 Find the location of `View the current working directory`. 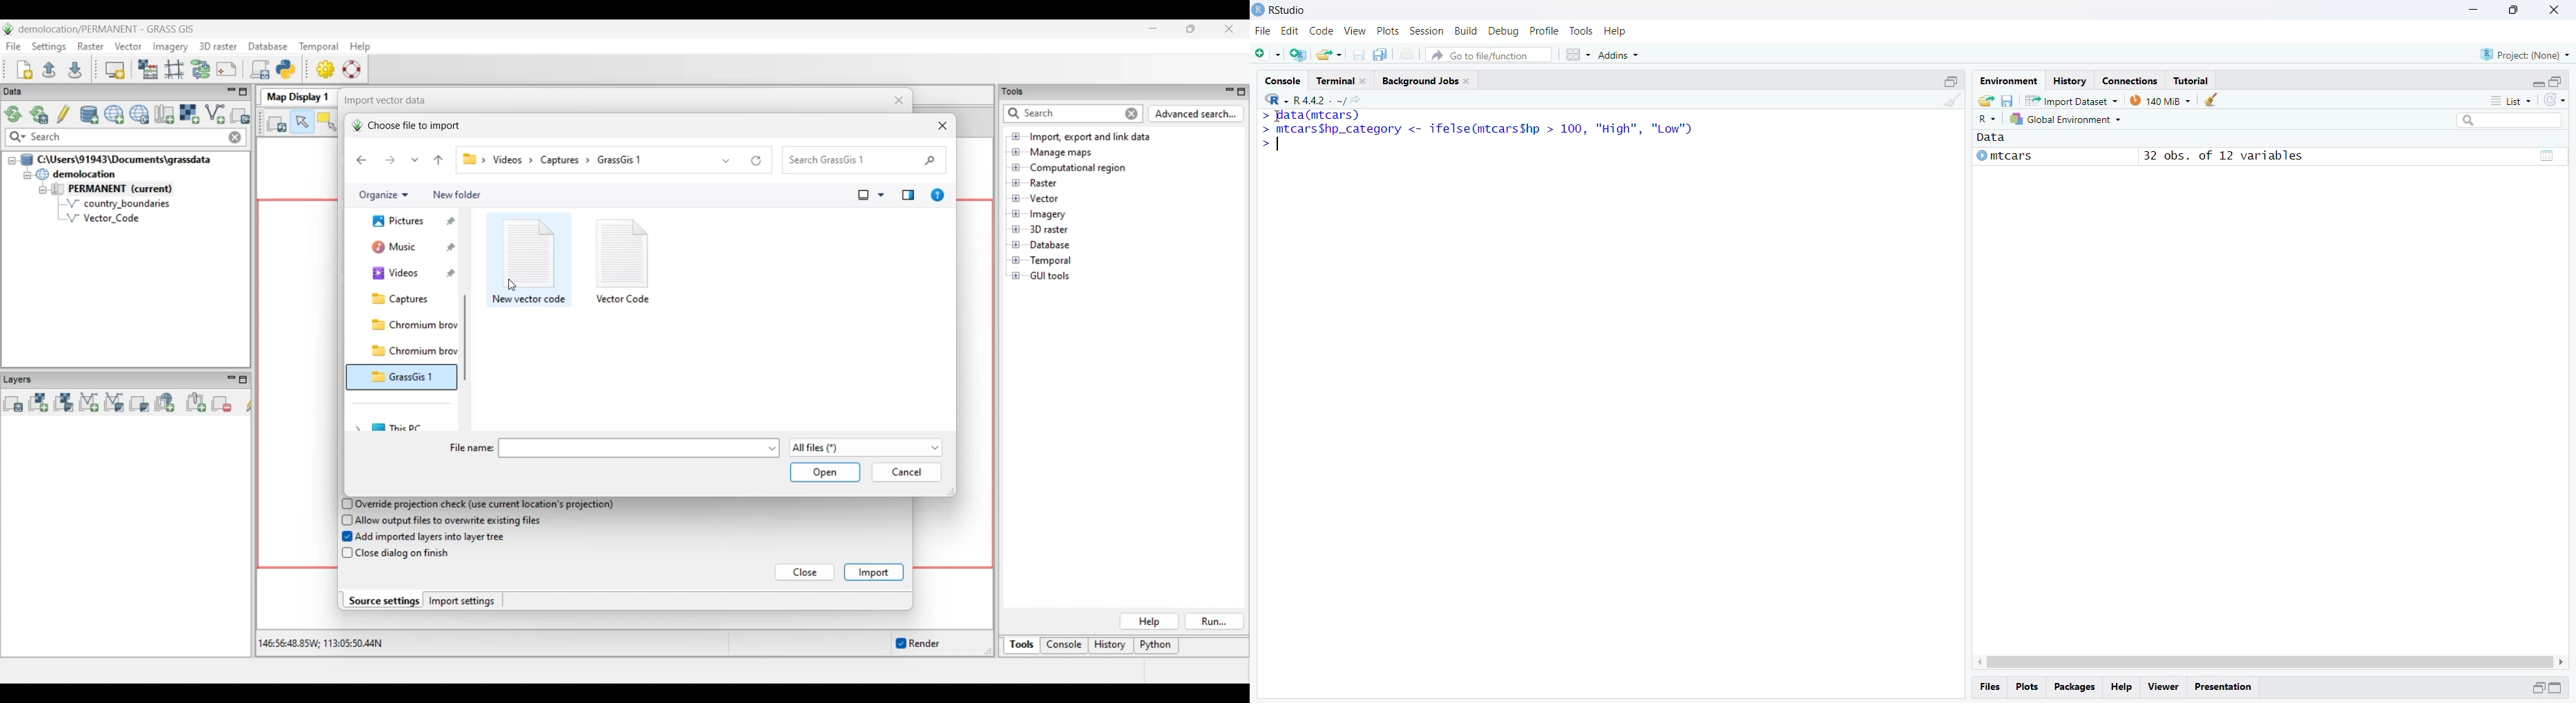

View the current working directory is located at coordinates (1356, 99).